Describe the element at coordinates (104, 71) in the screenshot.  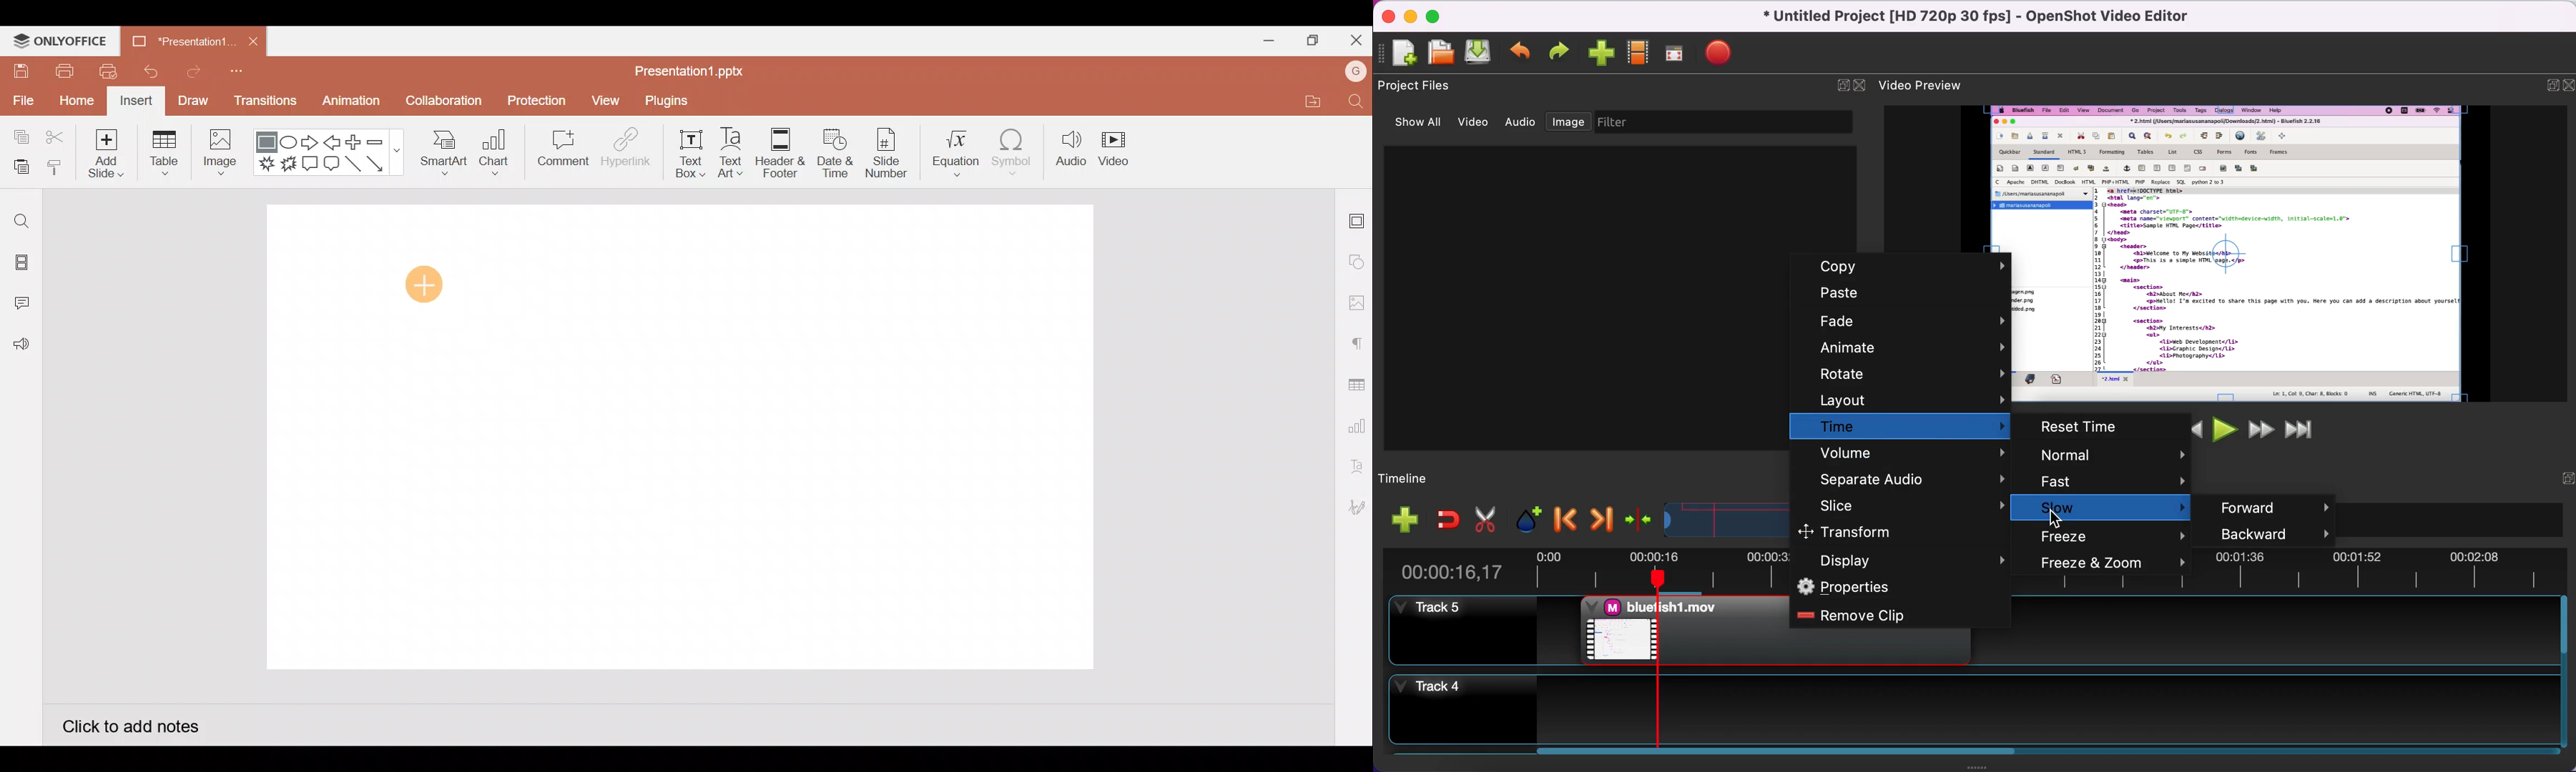
I see `Quick print` at that location.